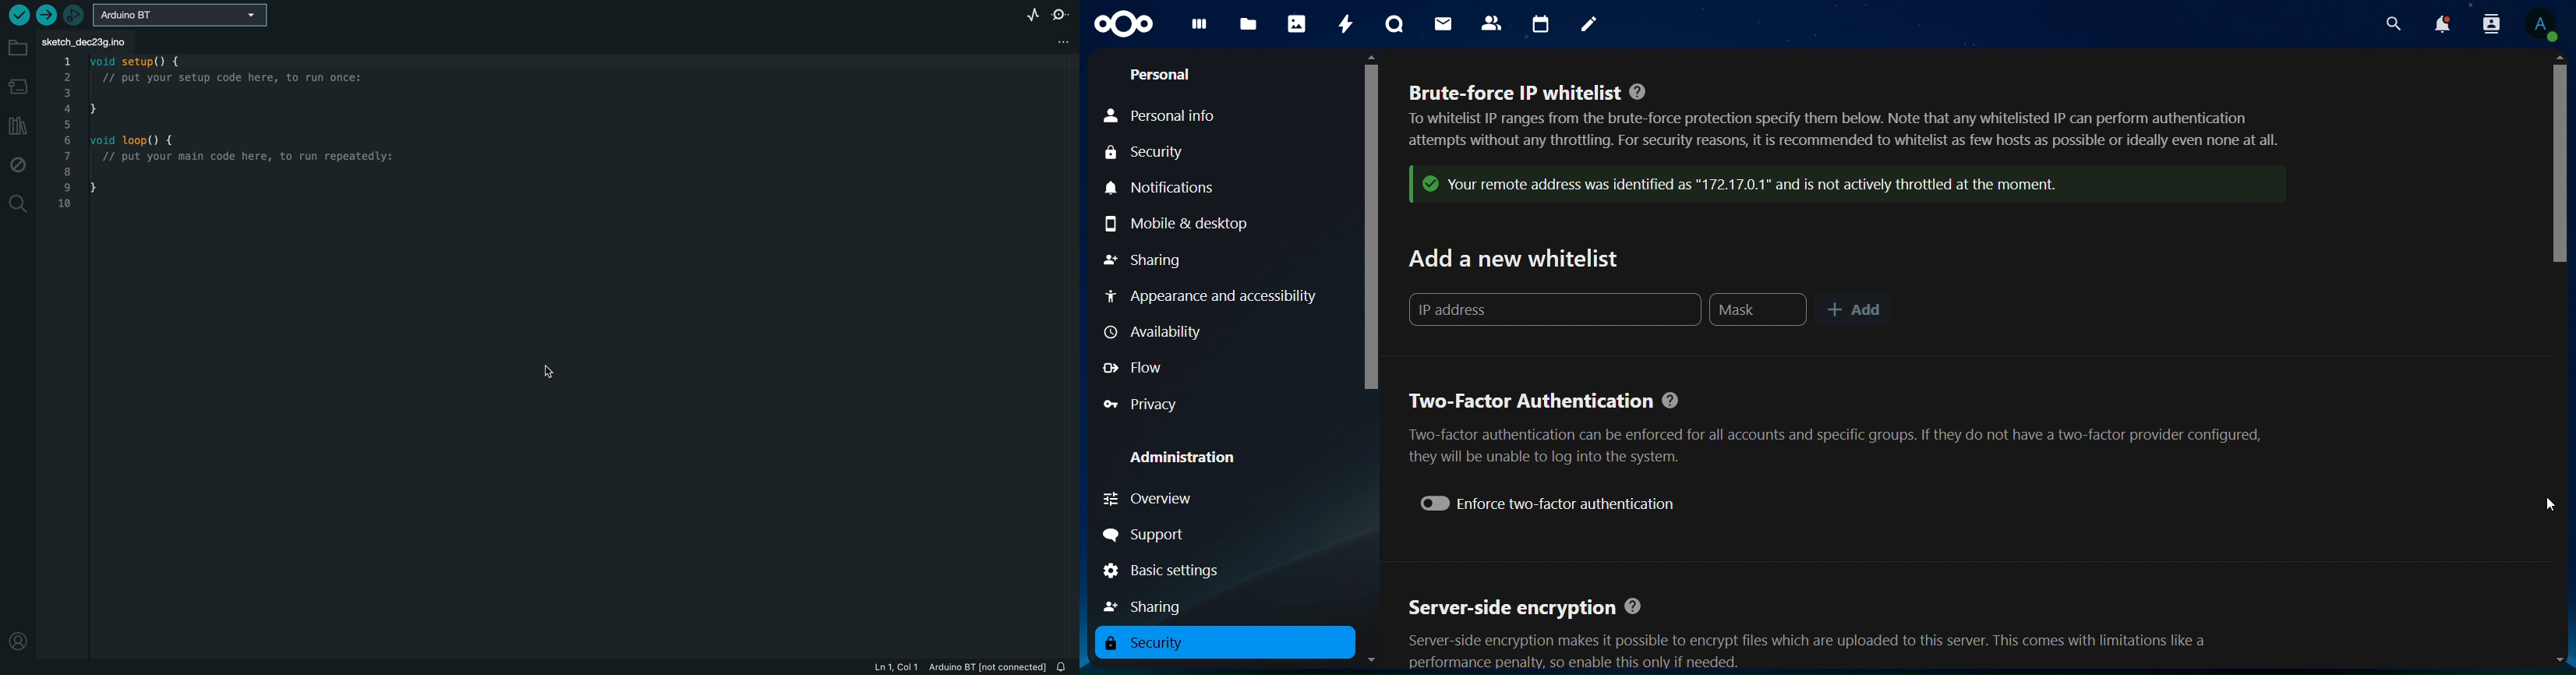 The image size is (2576, 700). I want to click on personal info, so click(1162, 117).